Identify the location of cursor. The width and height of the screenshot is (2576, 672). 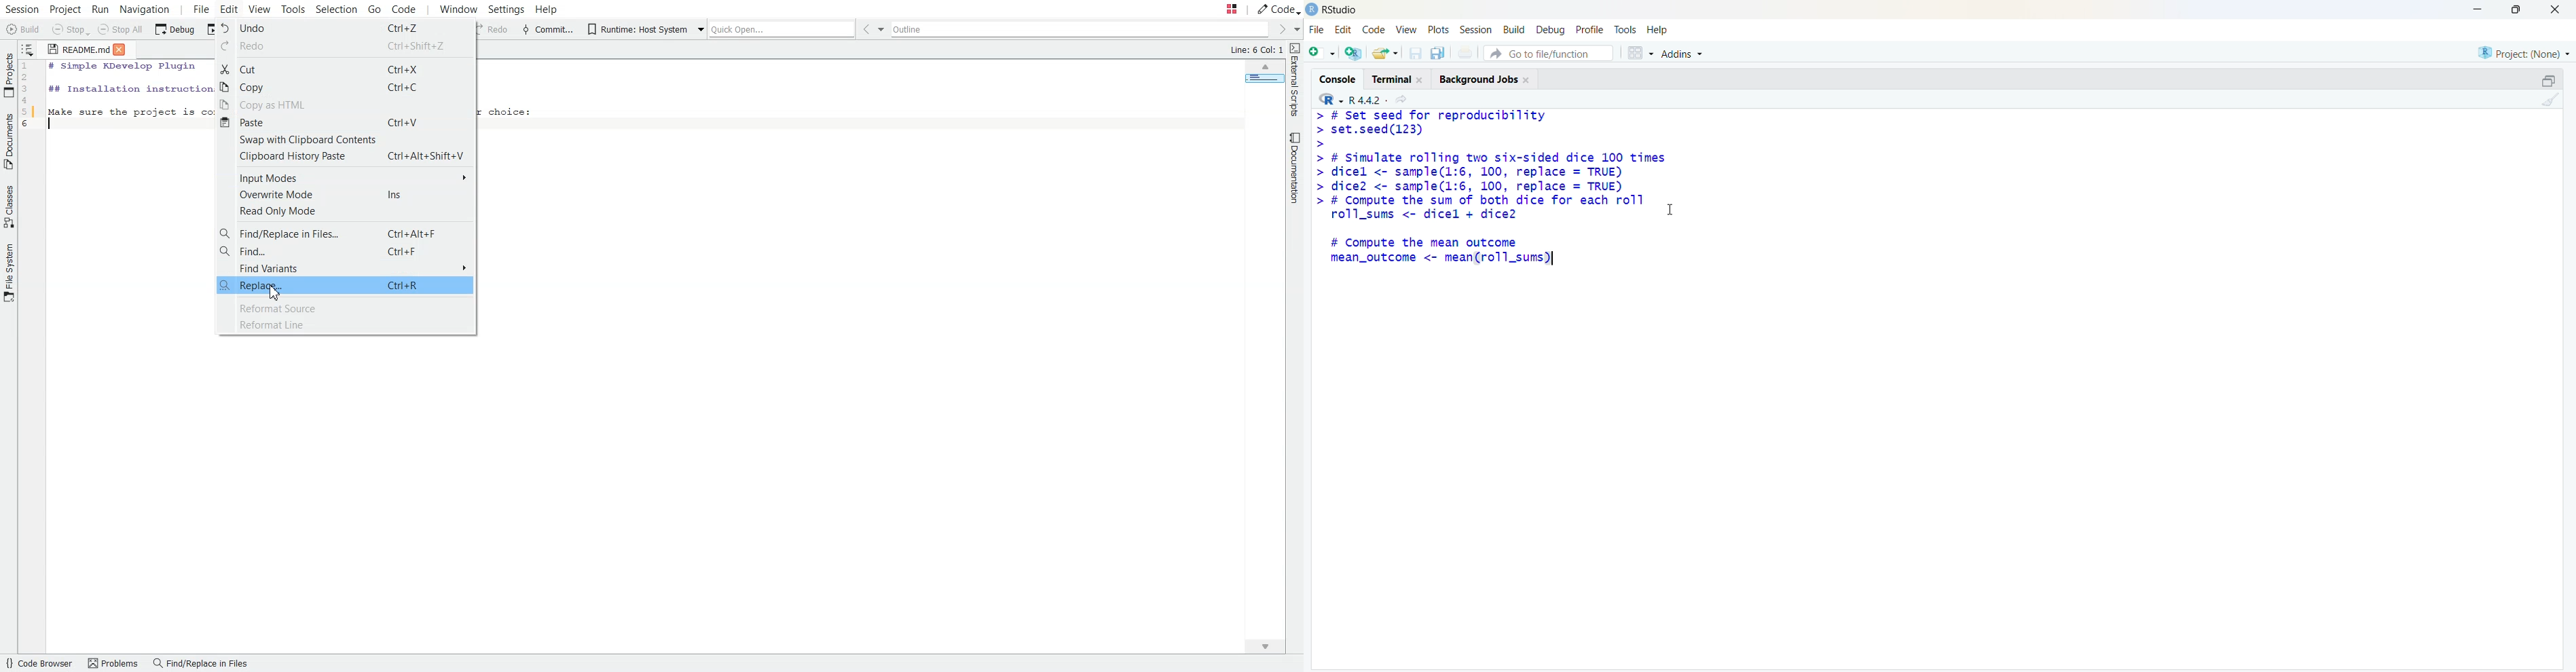
(1670, 210).